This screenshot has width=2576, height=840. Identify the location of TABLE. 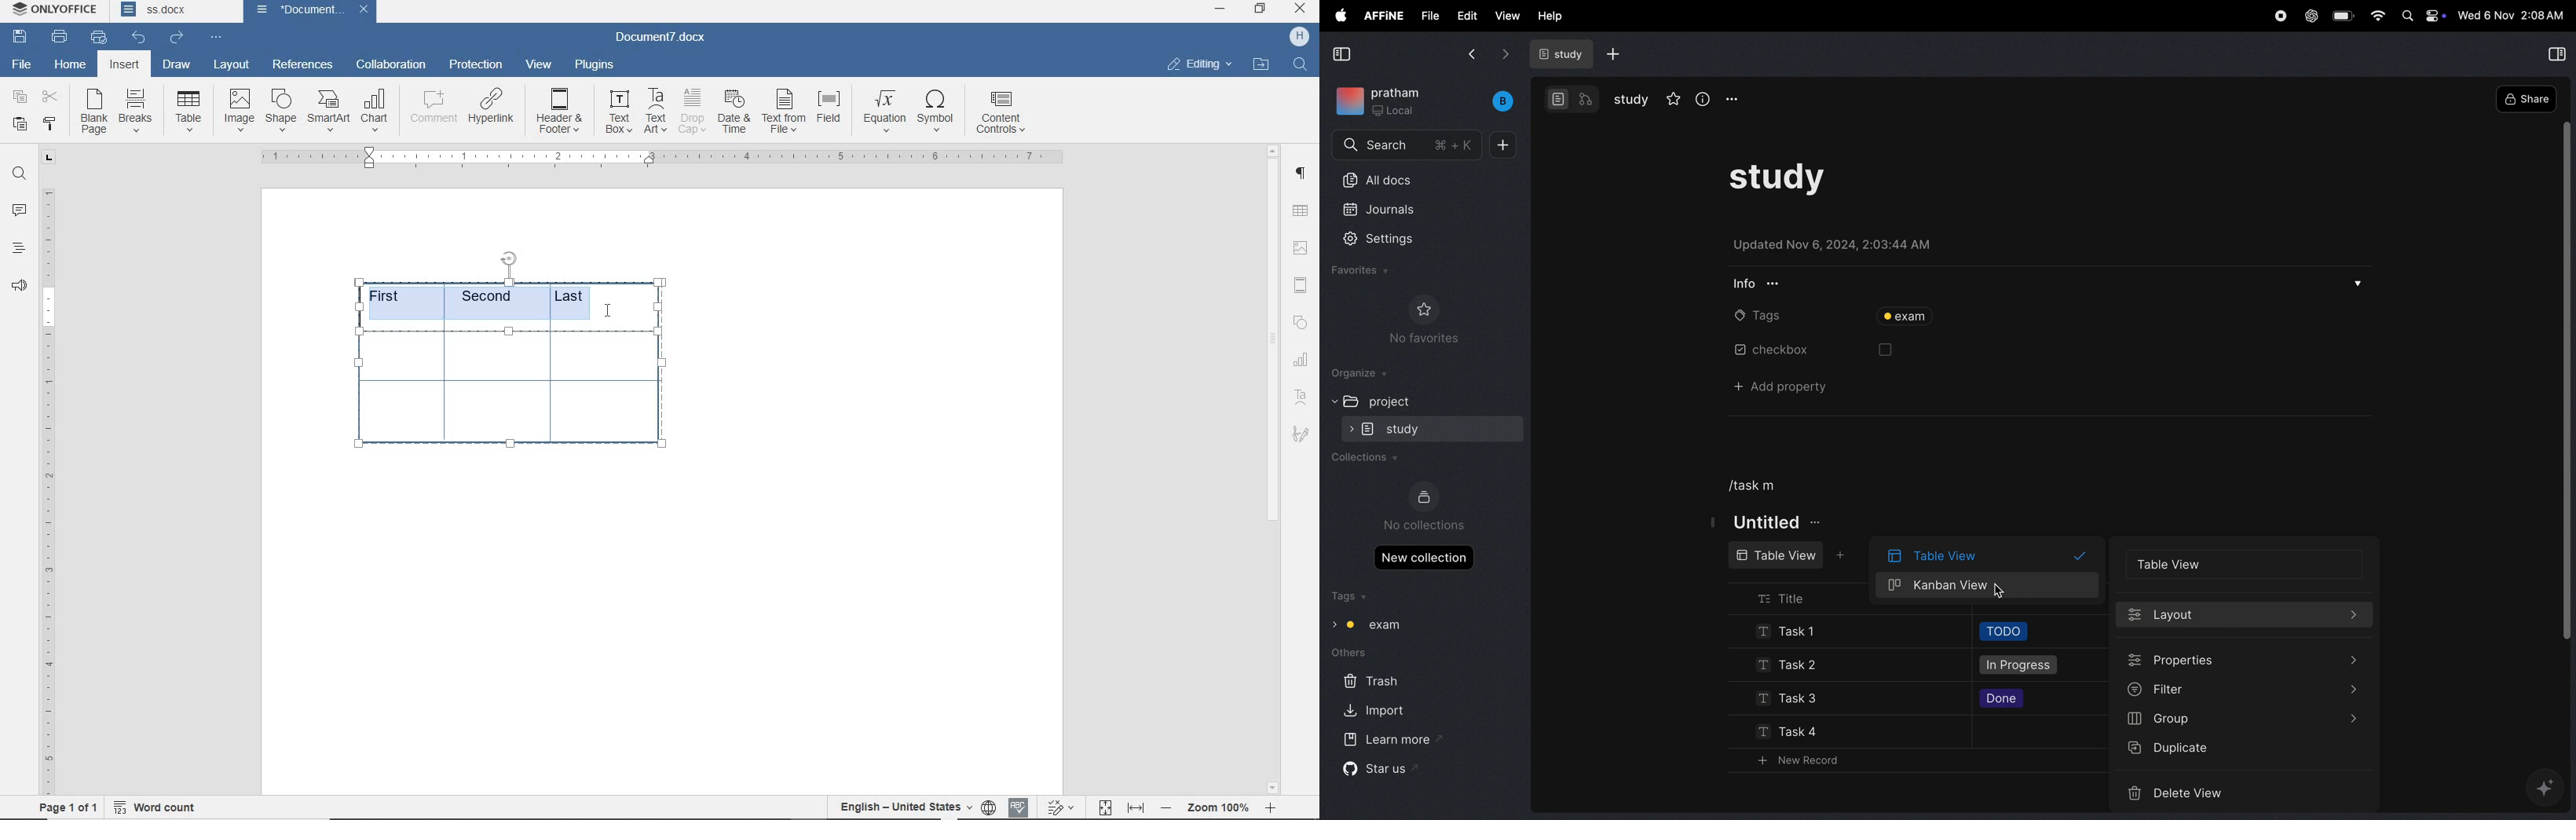
(1300, 210).